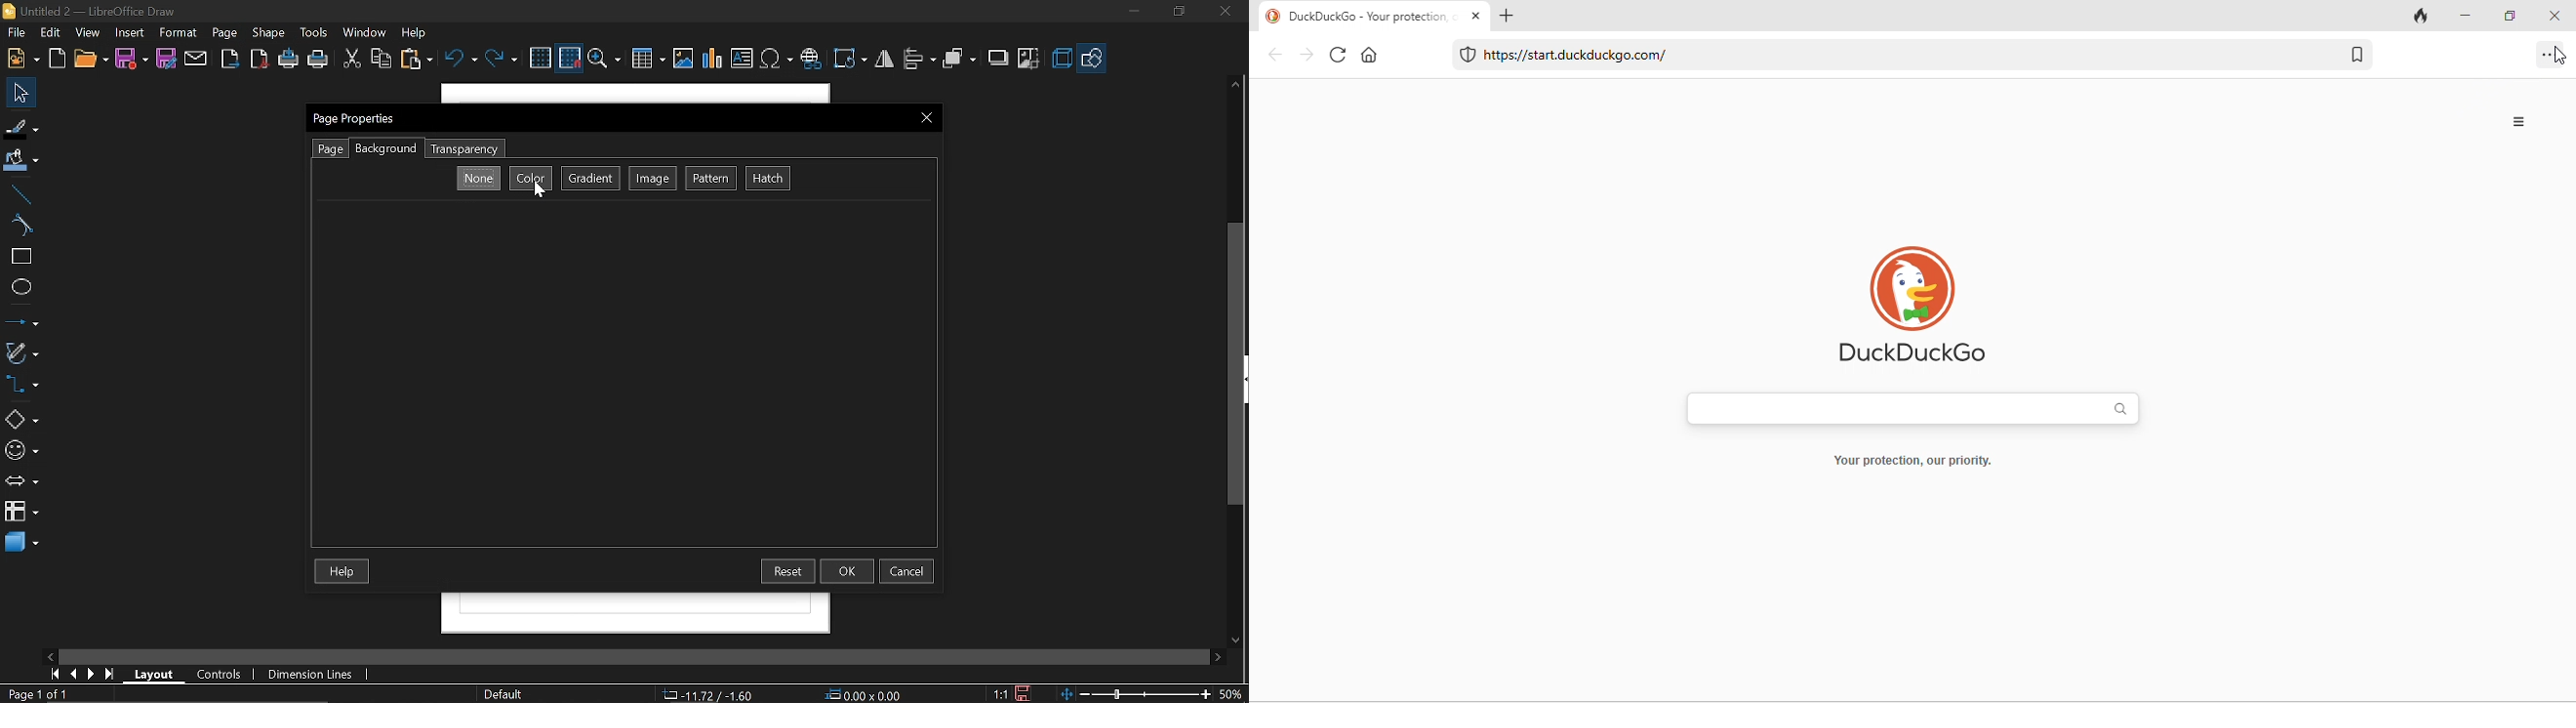 The height and width of the screenshot is (728, 2576). Describe the element at coordinates (502, 61) in the screenshot. I see `Redo` at that location.